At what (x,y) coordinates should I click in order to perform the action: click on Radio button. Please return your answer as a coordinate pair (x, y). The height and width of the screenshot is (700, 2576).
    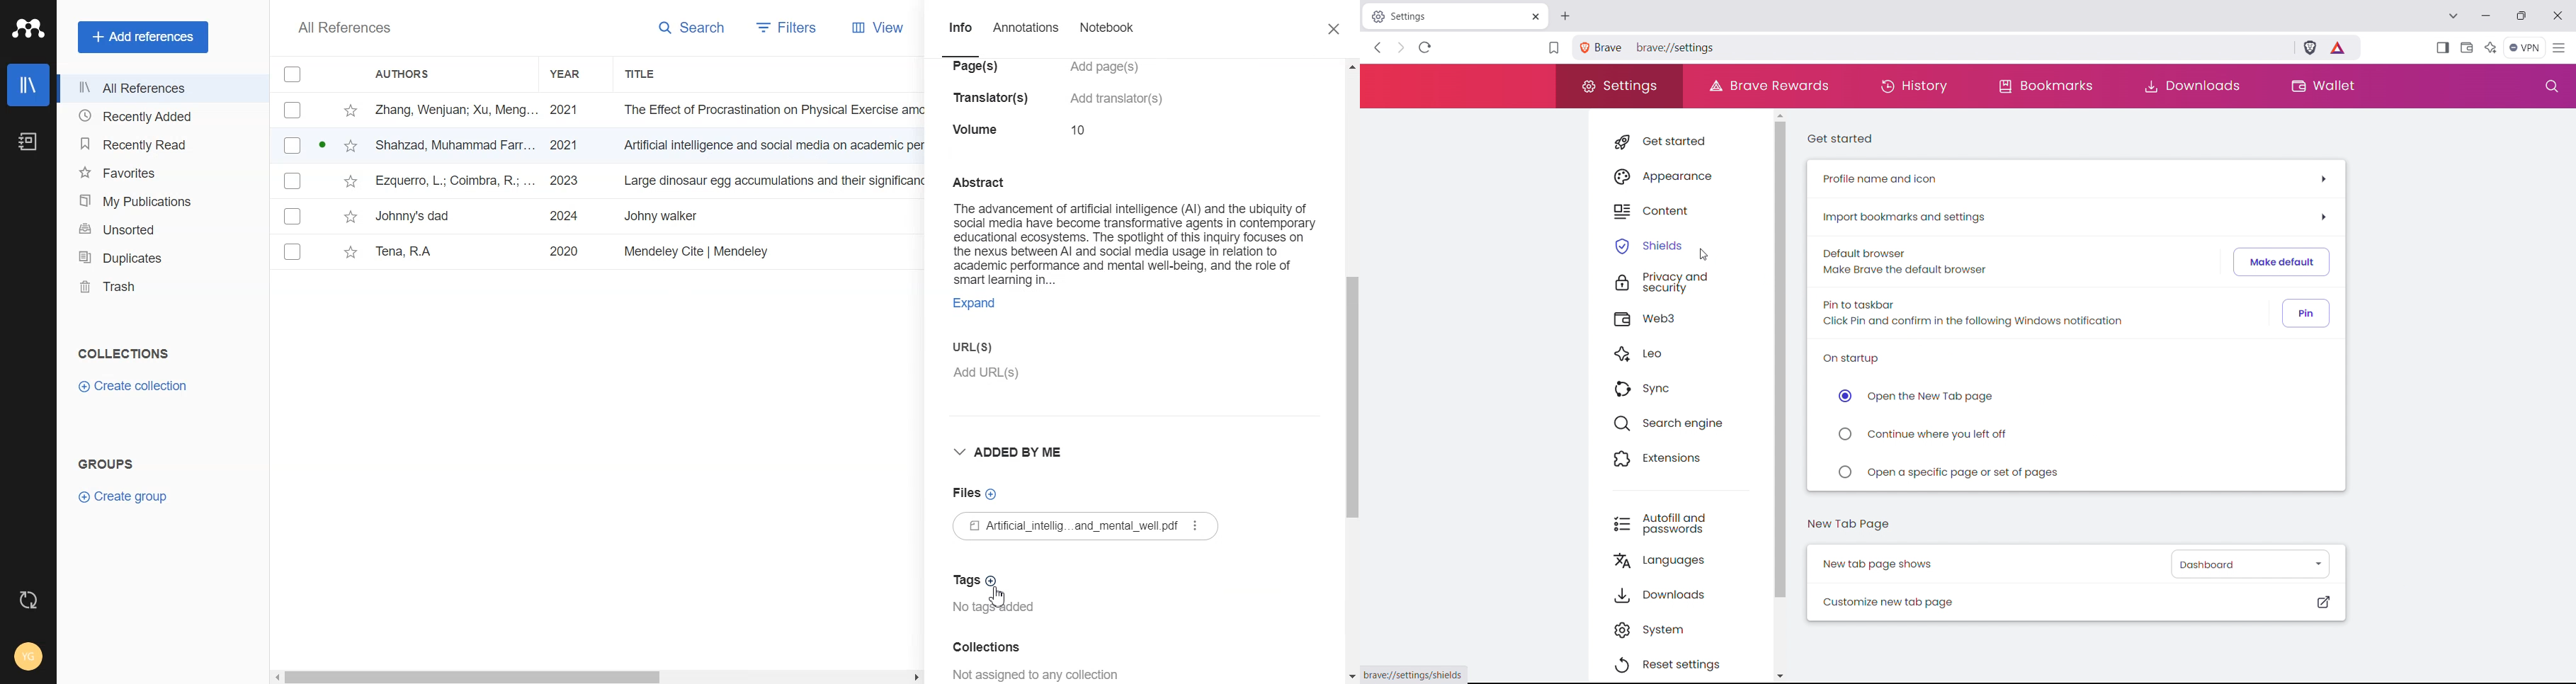
    Looking at the image, I should click on (1843, 396).